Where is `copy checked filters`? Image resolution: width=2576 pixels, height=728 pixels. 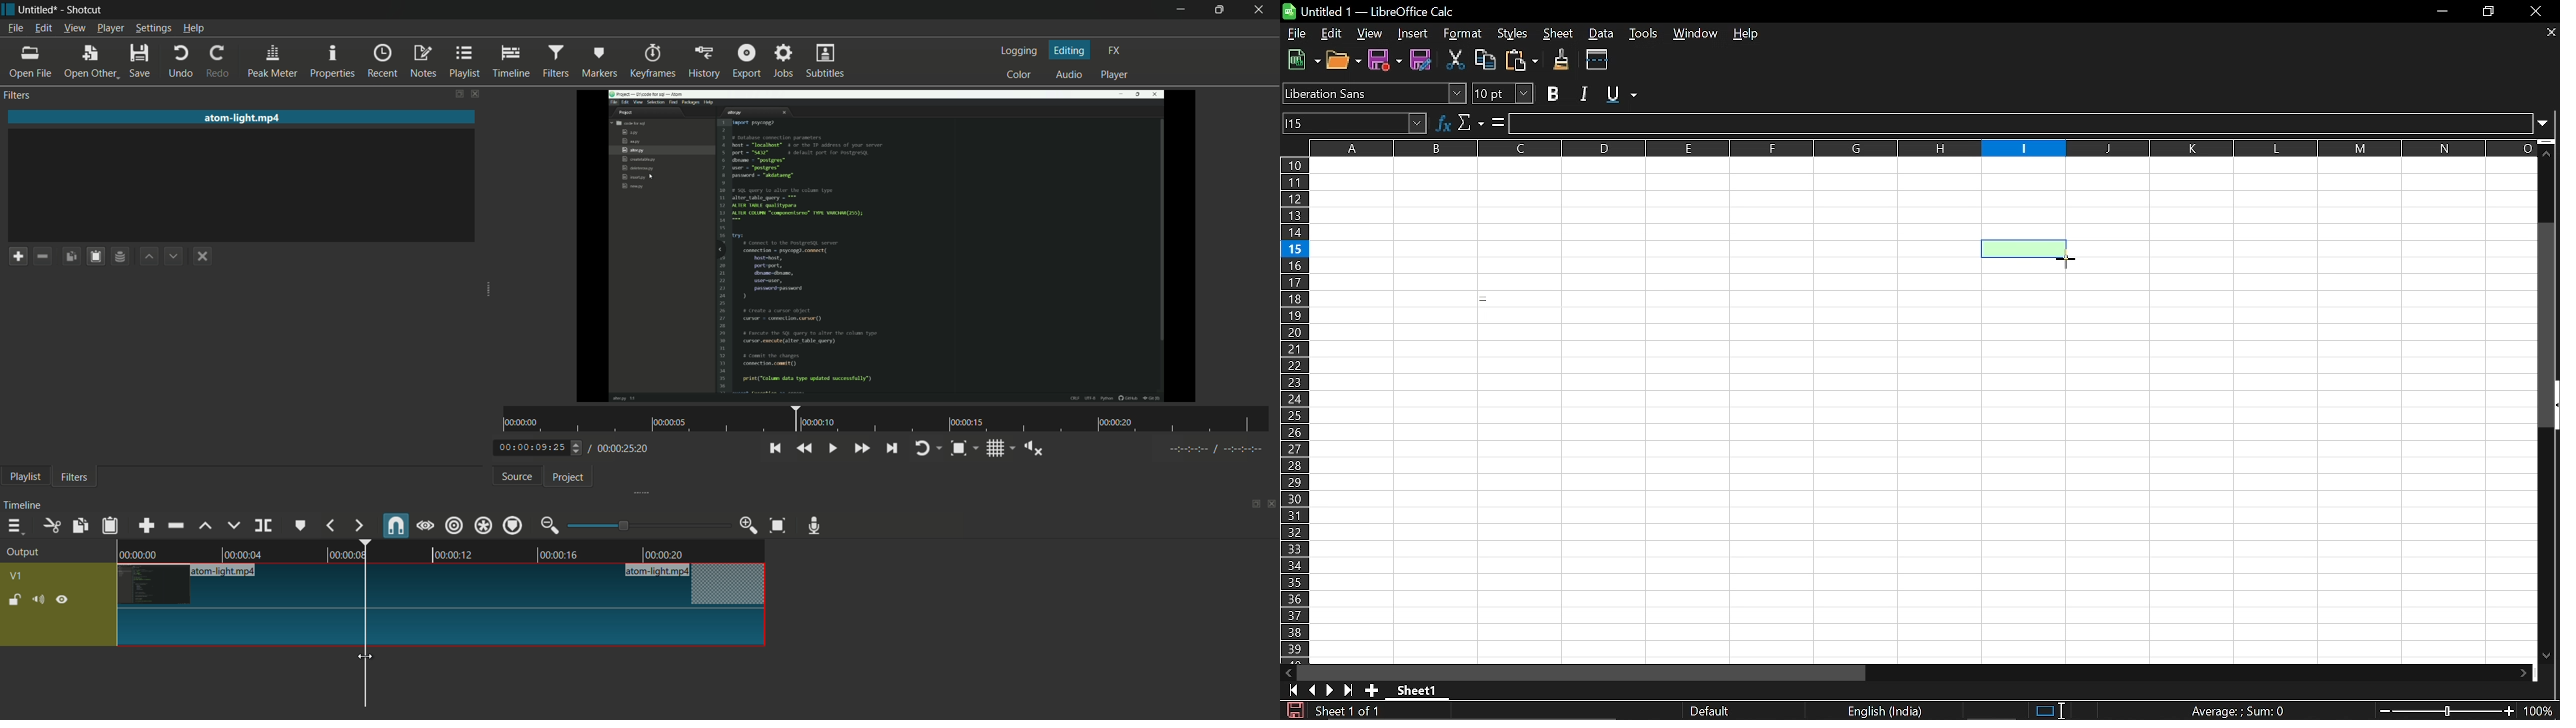 copy checked filters is located at coordinates (81, 525).